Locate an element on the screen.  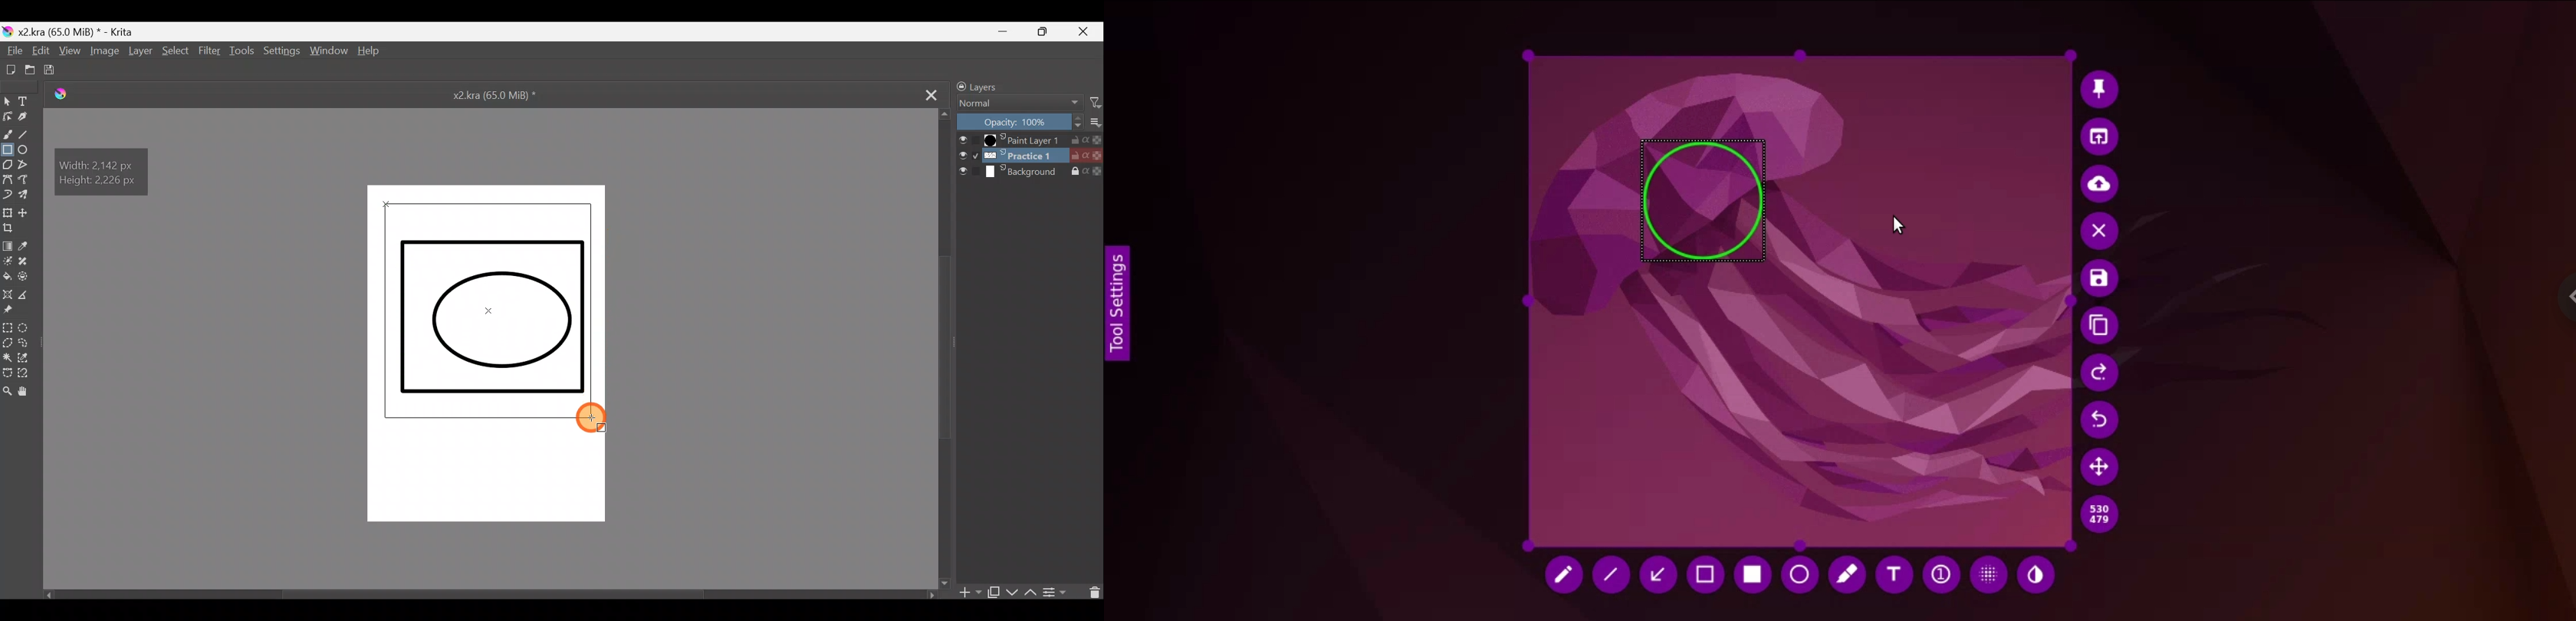
Background is located at coordinates (1031, 172).